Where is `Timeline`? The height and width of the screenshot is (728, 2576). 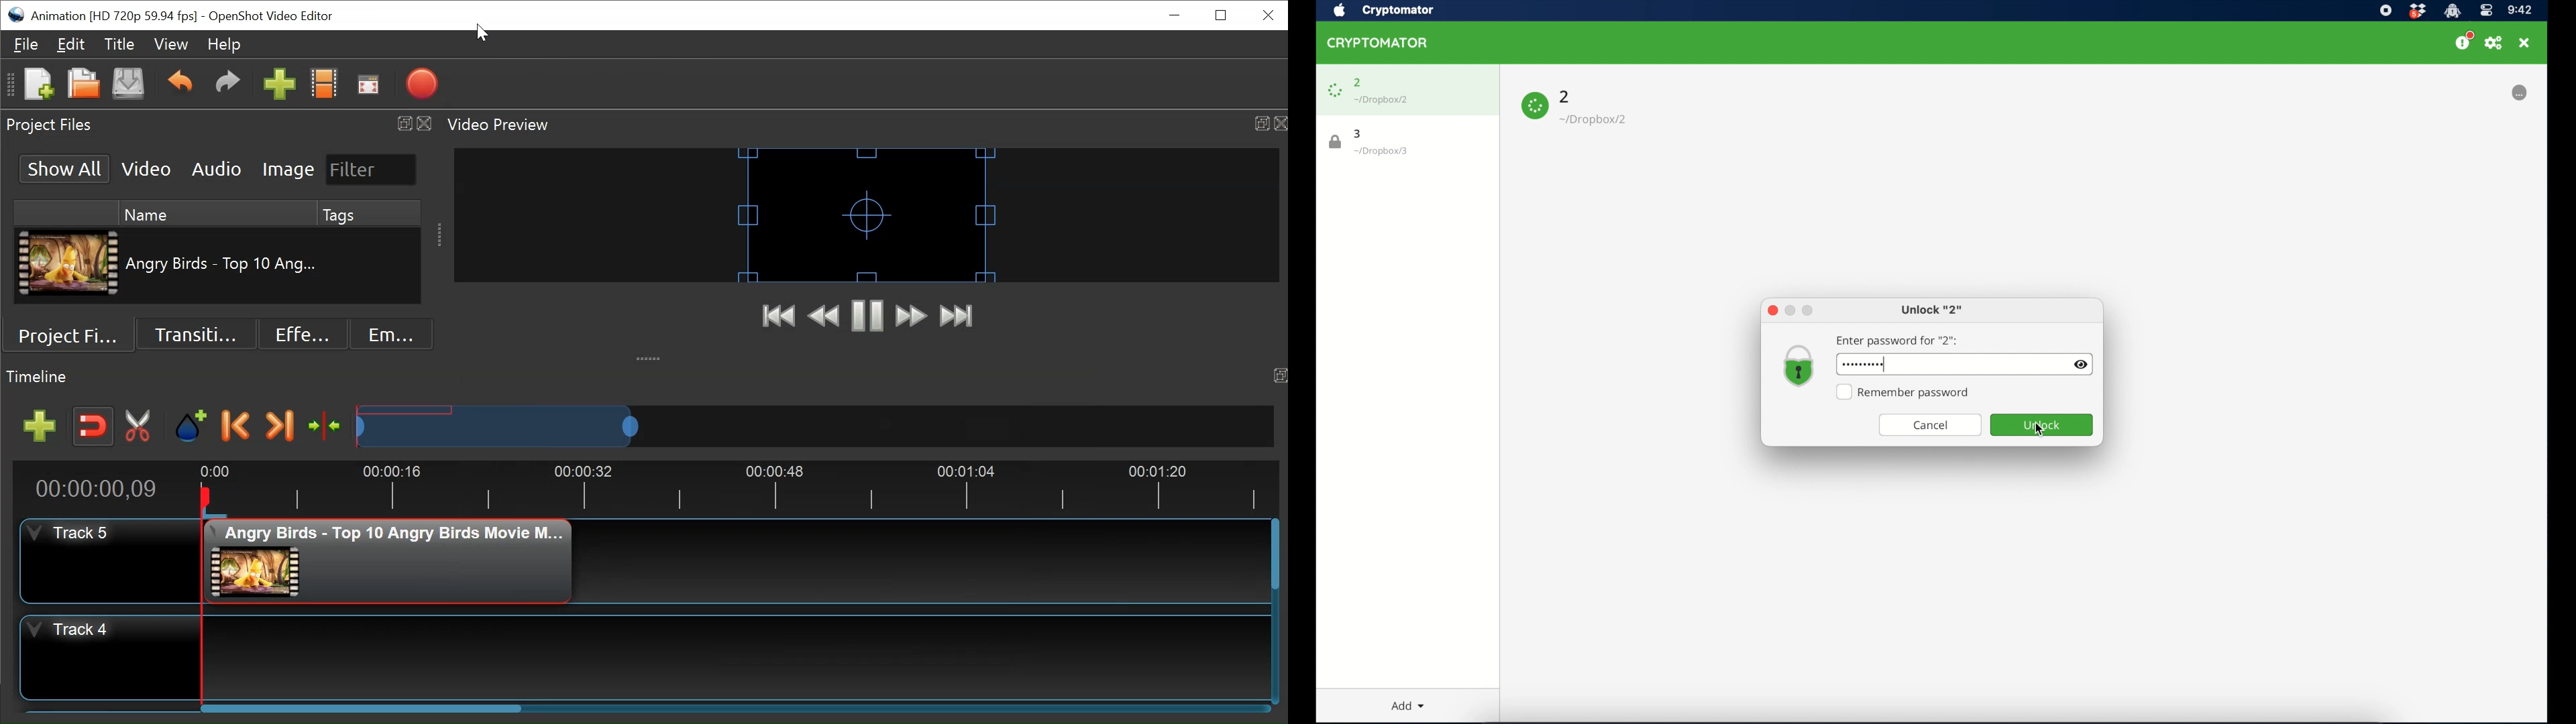
Timeline is located at coordinates (730, 489).